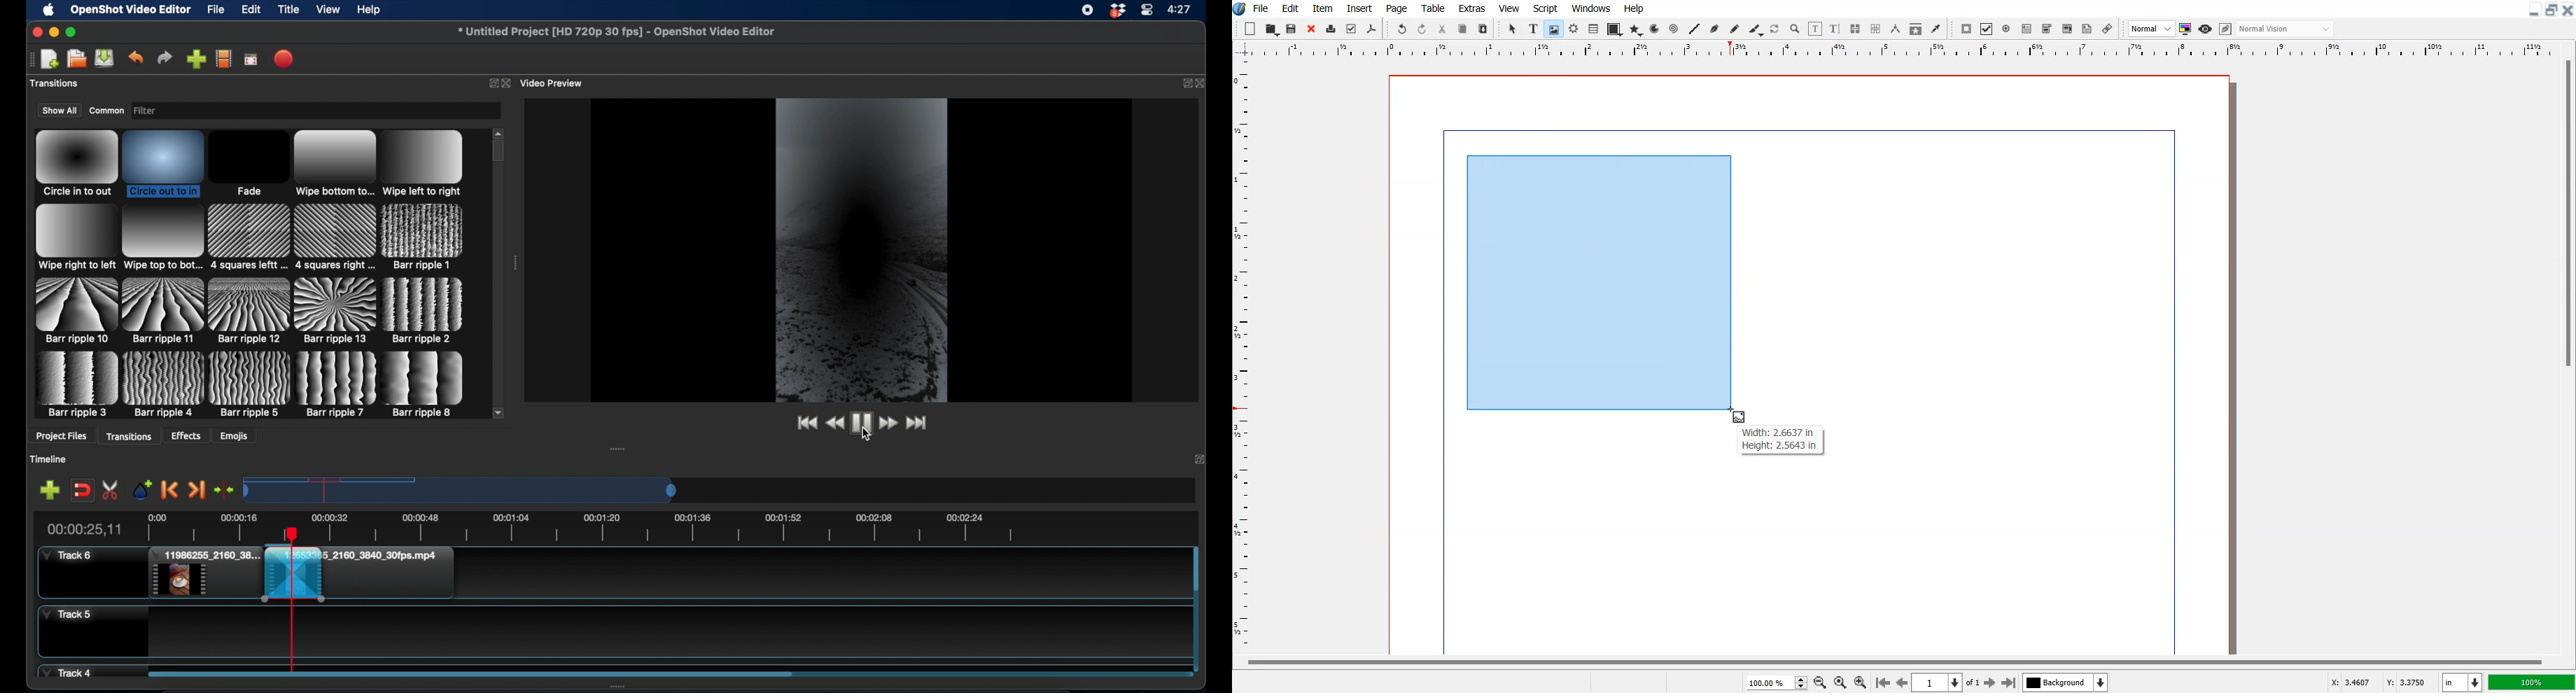 This screenshot has width=2576, height=700. I want to click on PDF Combo Box, so click(2047, 29).